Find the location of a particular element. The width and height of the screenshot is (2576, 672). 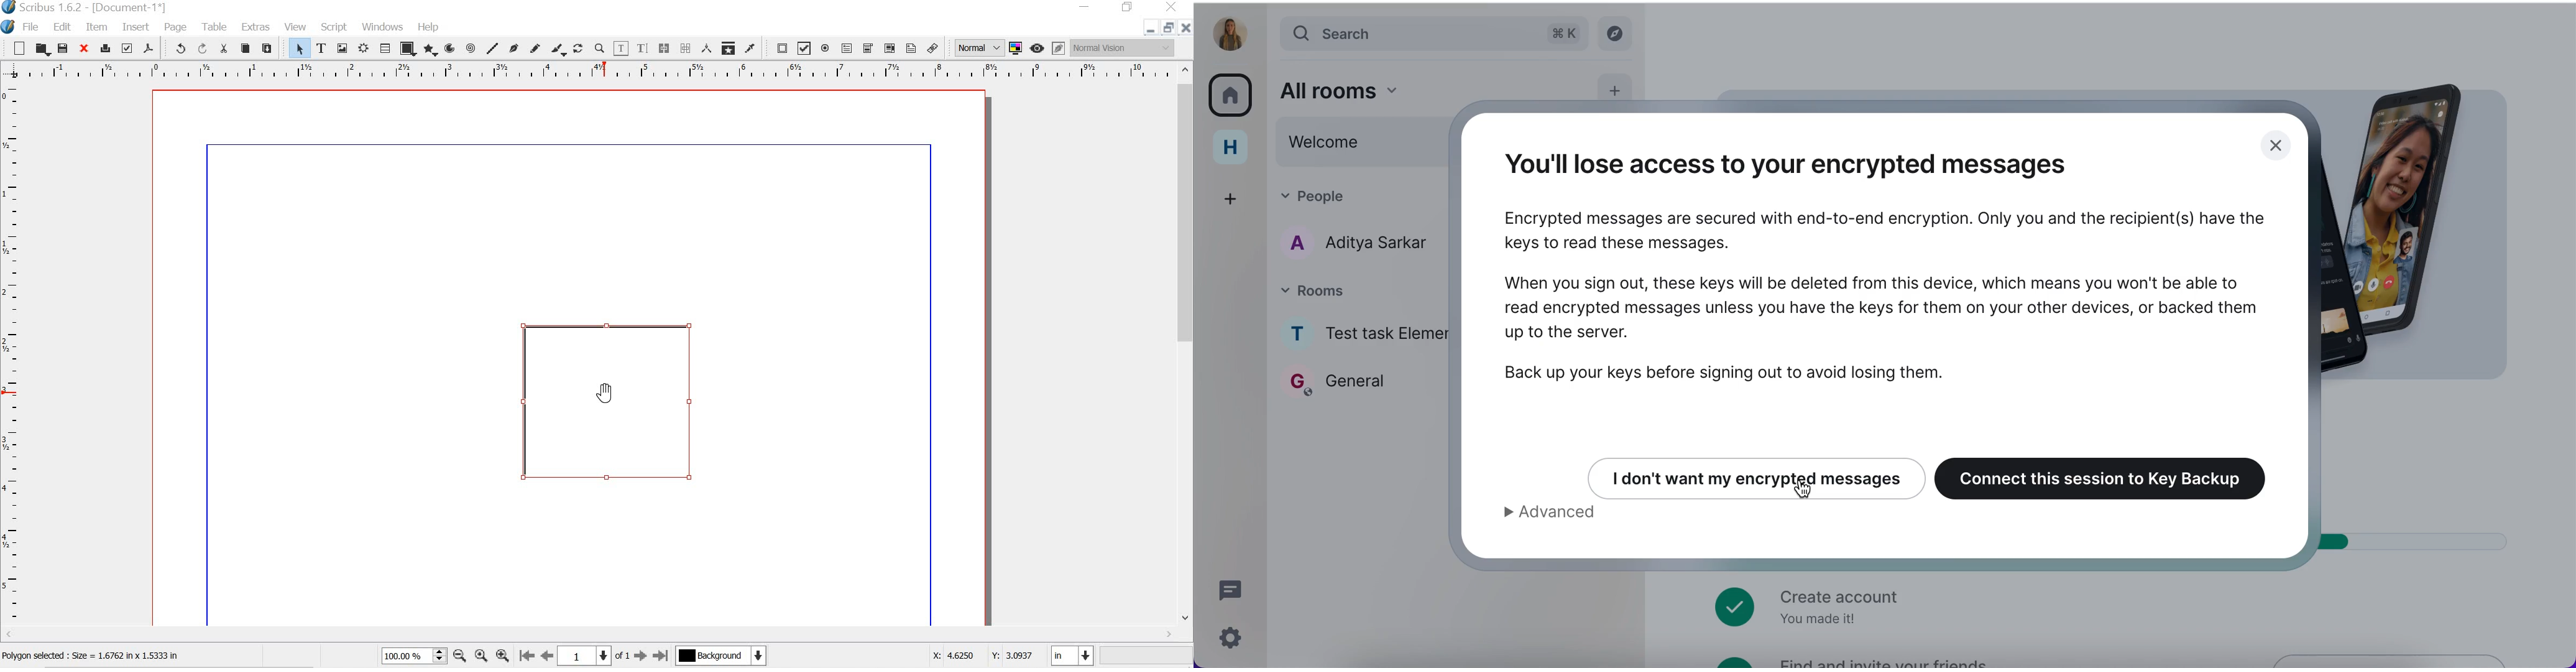

new is located at coordinates (19, 47).